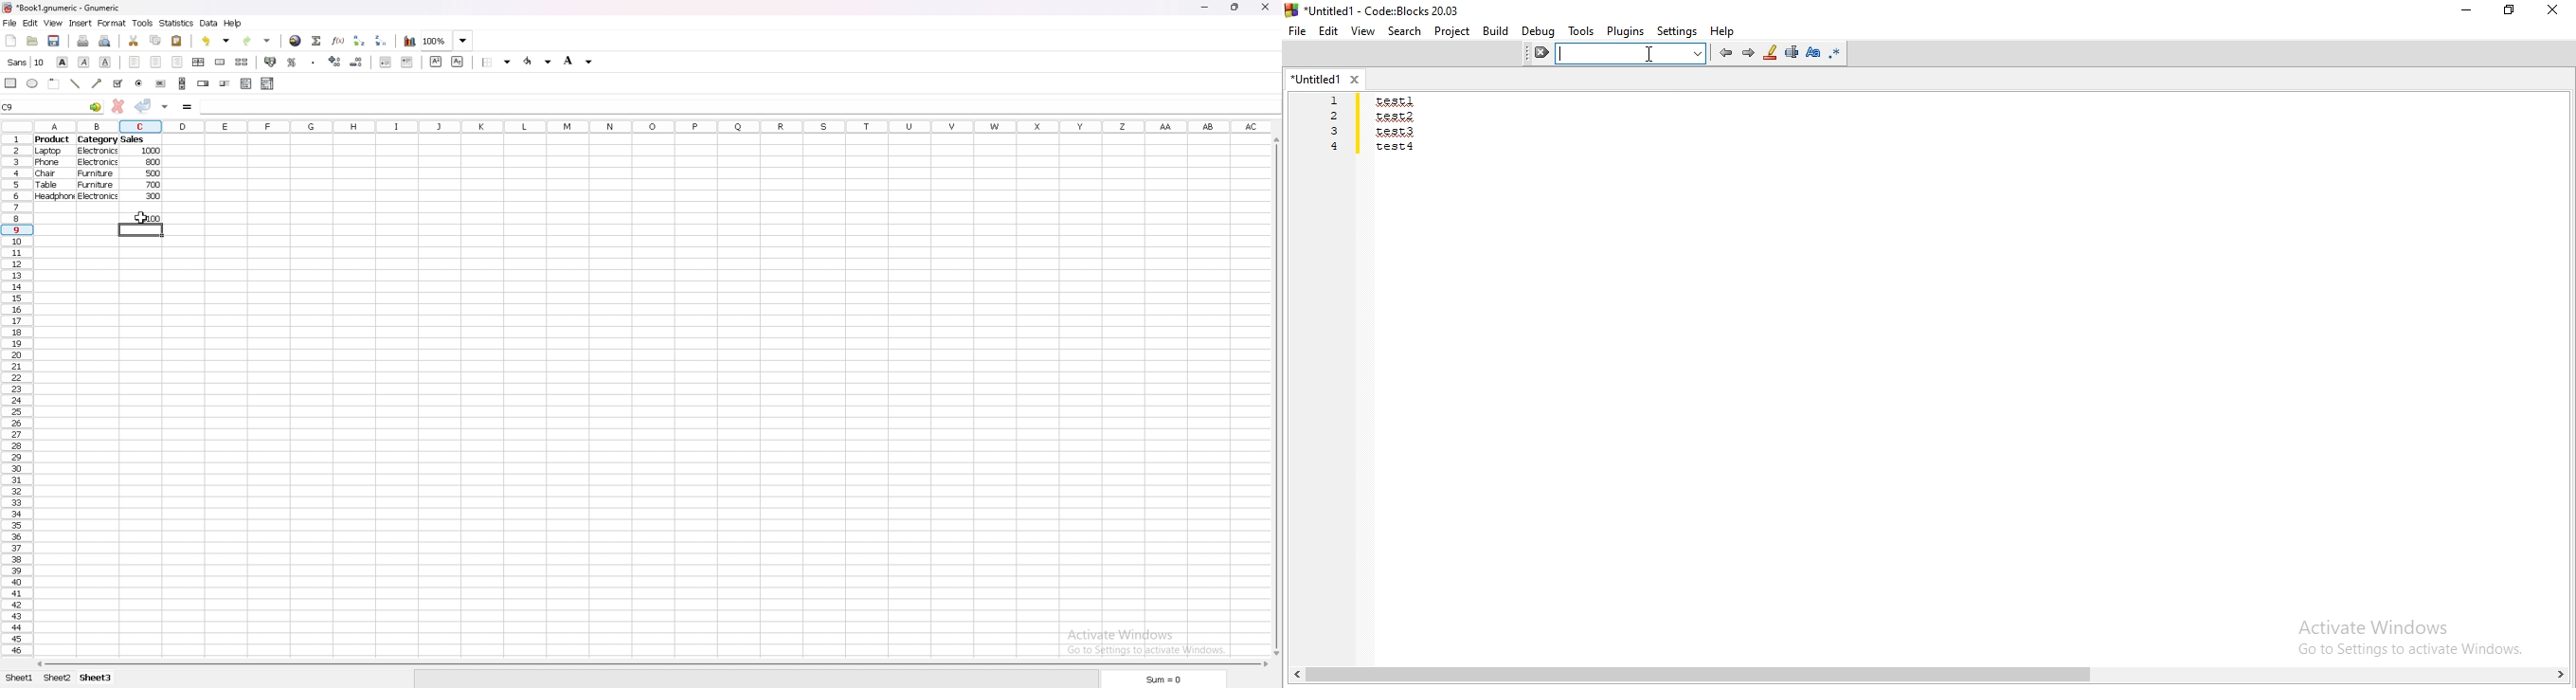 The height and width of the screenshot is (700, 2576). What do you see at coordinates (139, 218) in the screenshot?
I see `cursor` at bounding box center [139, 218].